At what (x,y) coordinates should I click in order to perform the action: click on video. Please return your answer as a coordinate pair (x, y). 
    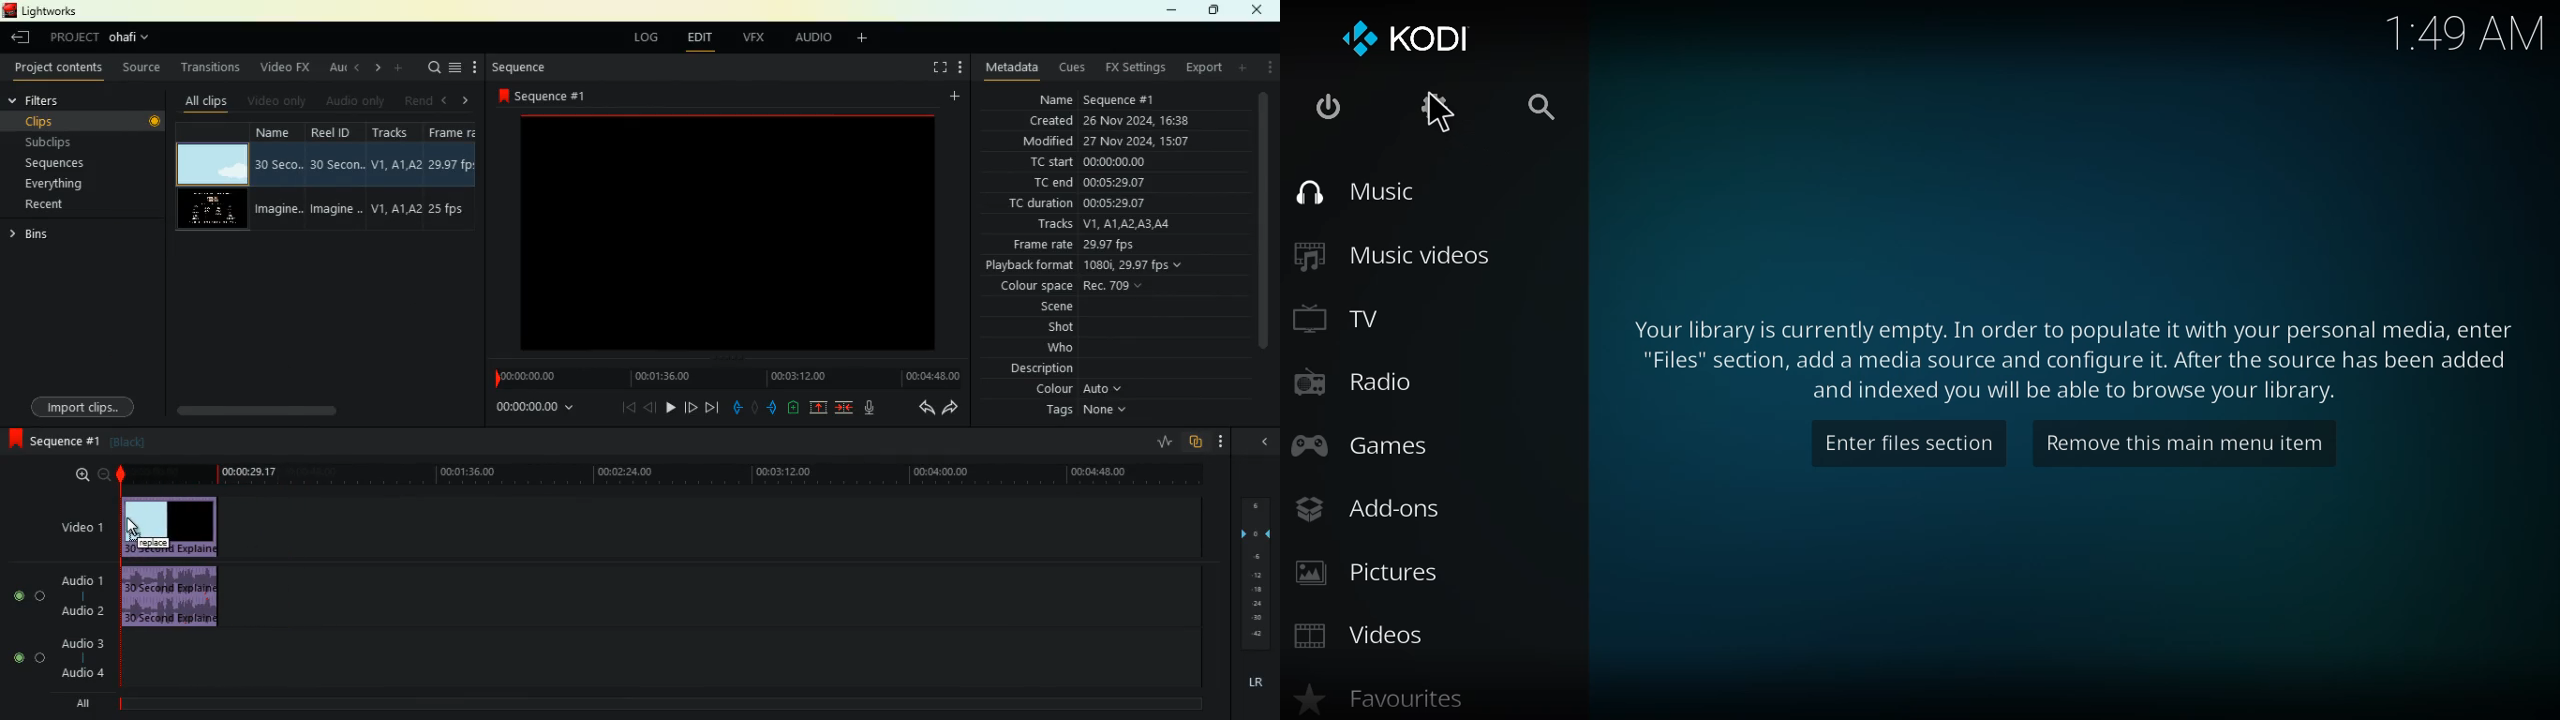
    Looking at the image, I should click on (210, 210).